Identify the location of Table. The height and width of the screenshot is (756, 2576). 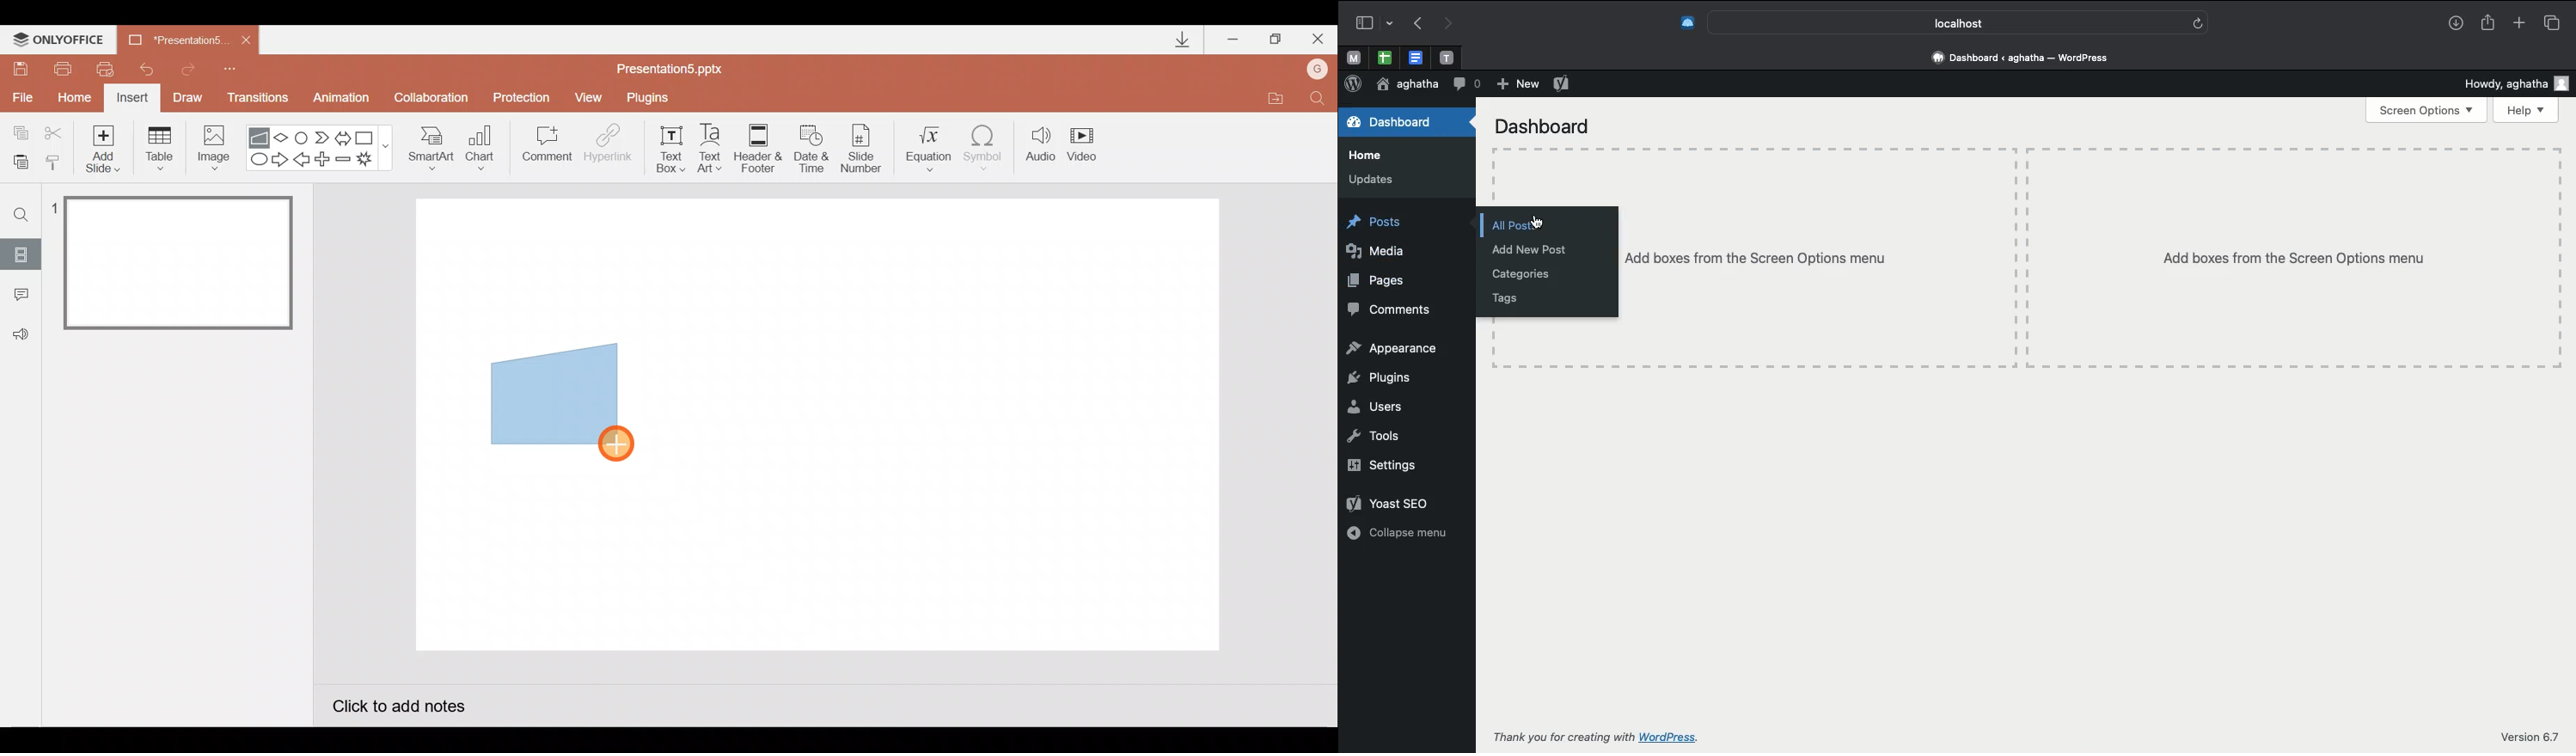
(158, 147).